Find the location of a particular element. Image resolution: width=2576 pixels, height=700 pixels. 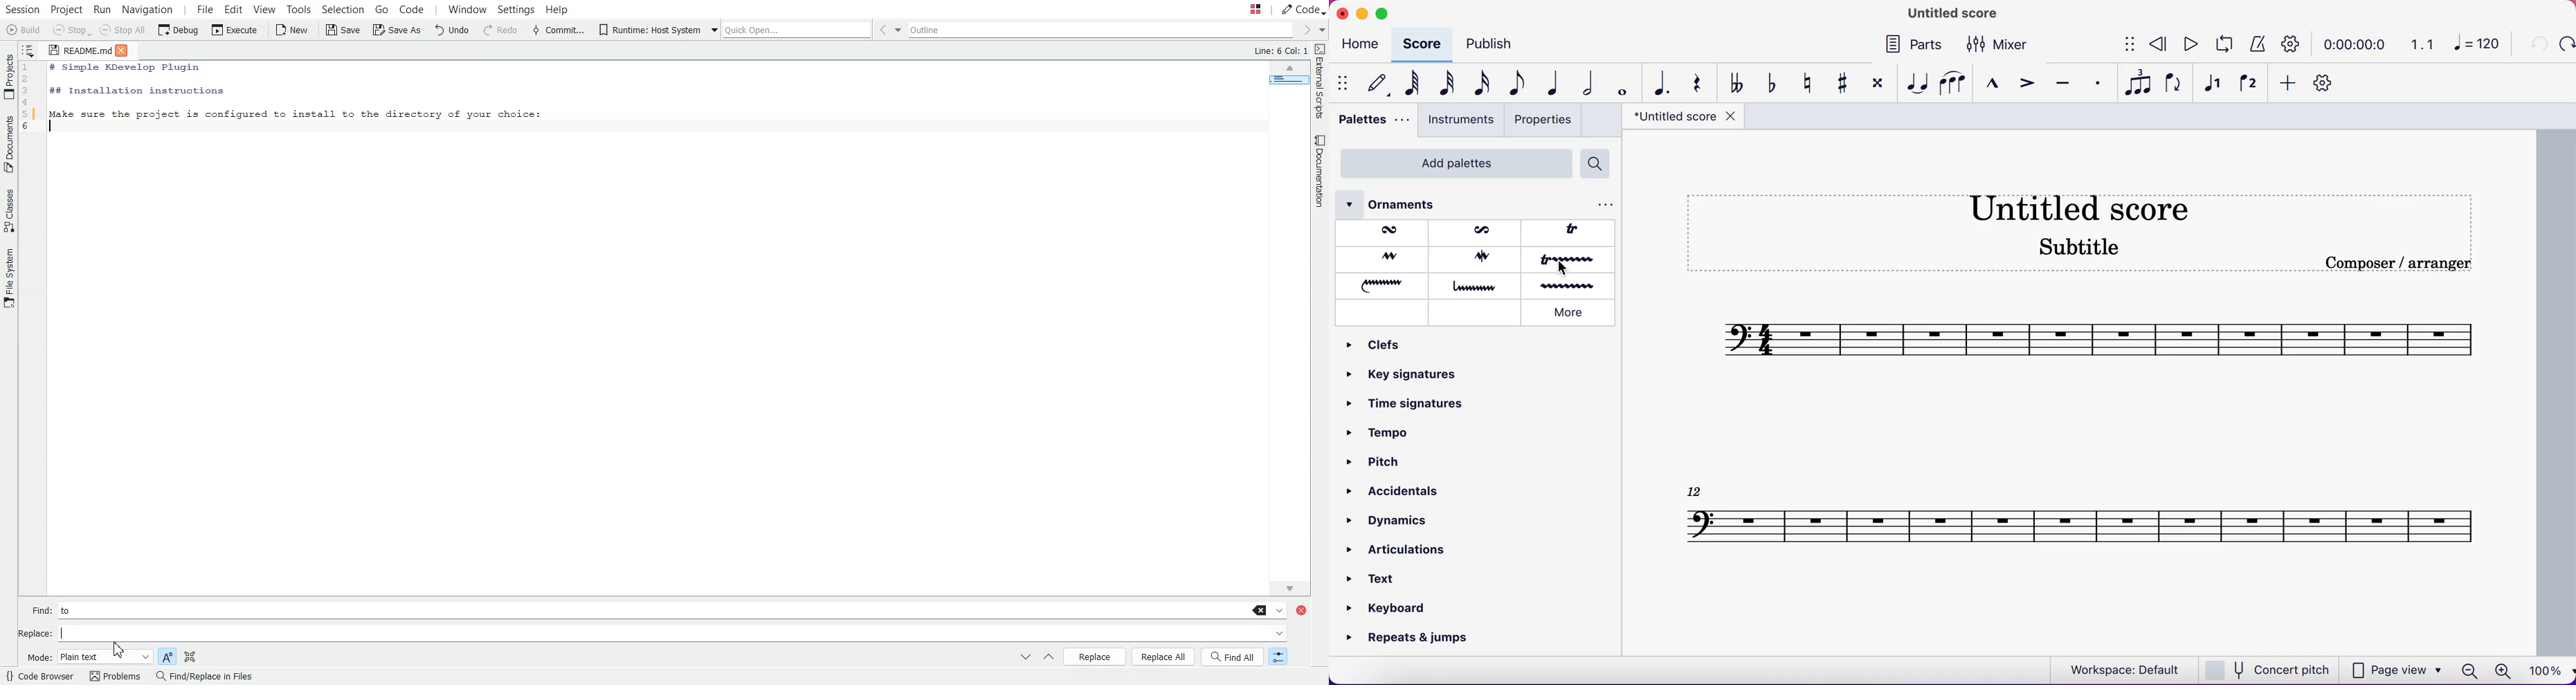

voice 2 is located at coordinates (2248, 84).